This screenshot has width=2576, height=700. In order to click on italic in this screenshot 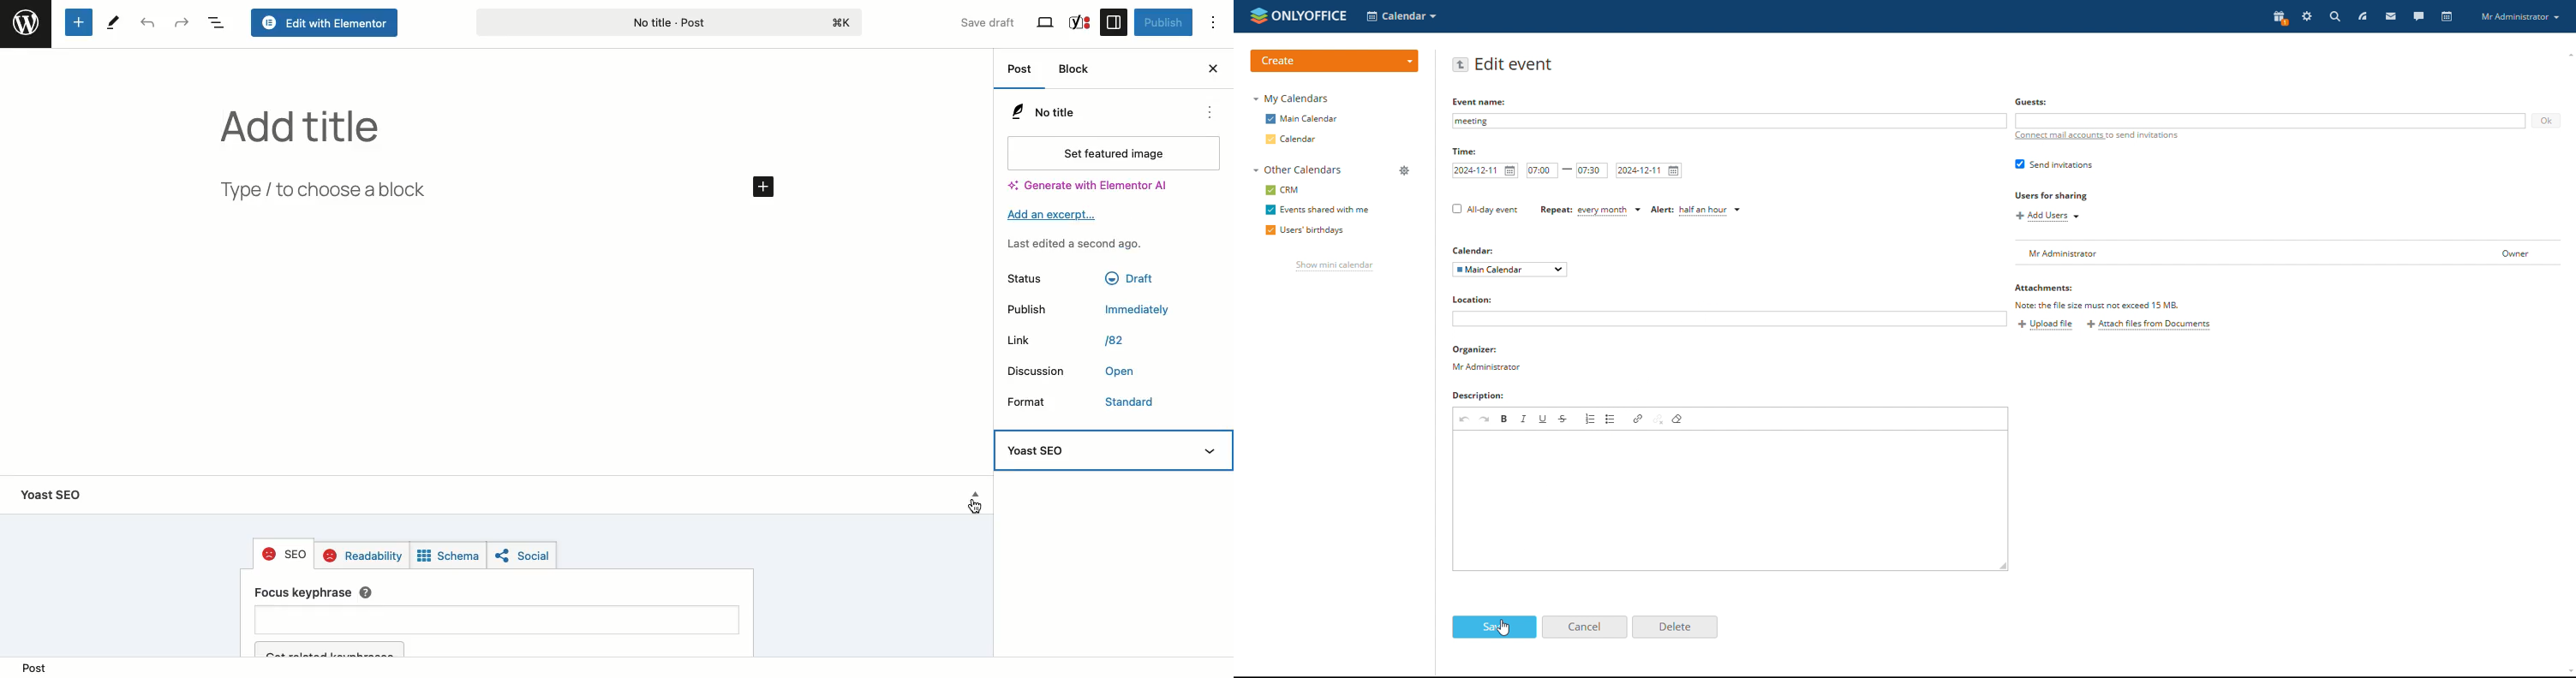, I will do `click(1525, 419)`.